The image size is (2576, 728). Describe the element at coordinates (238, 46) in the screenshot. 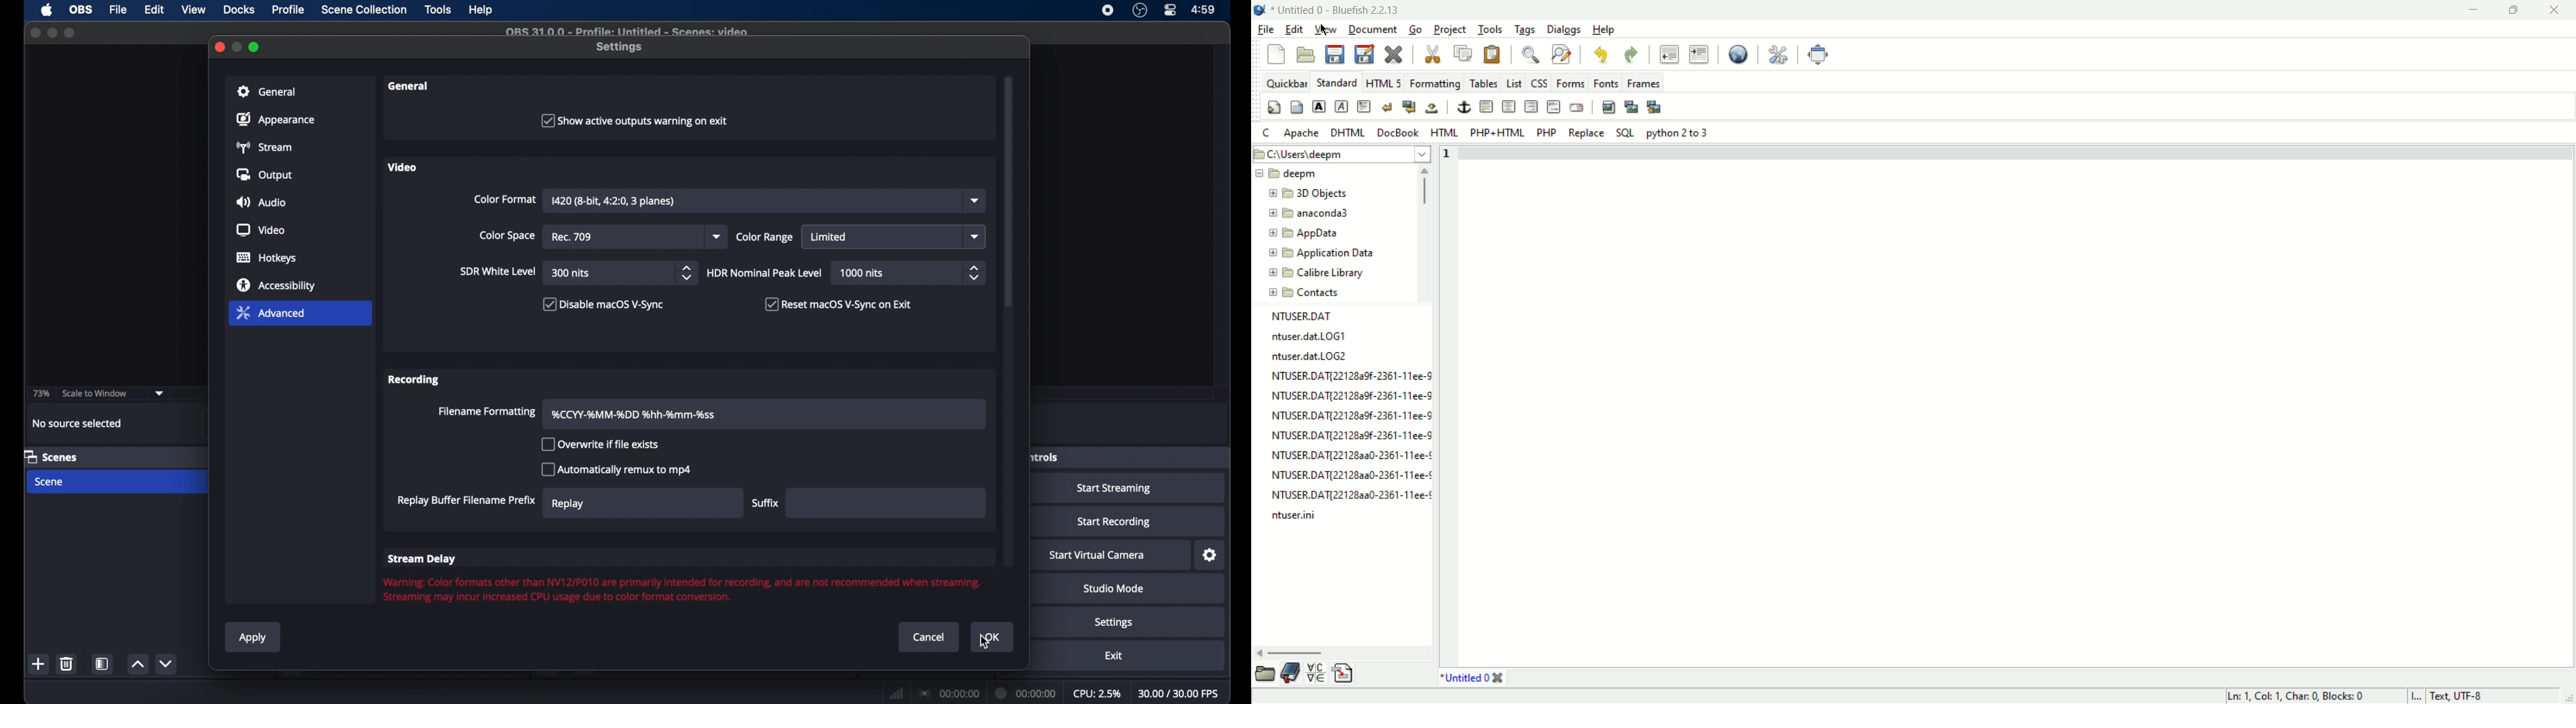

I see `minimize` at that location.